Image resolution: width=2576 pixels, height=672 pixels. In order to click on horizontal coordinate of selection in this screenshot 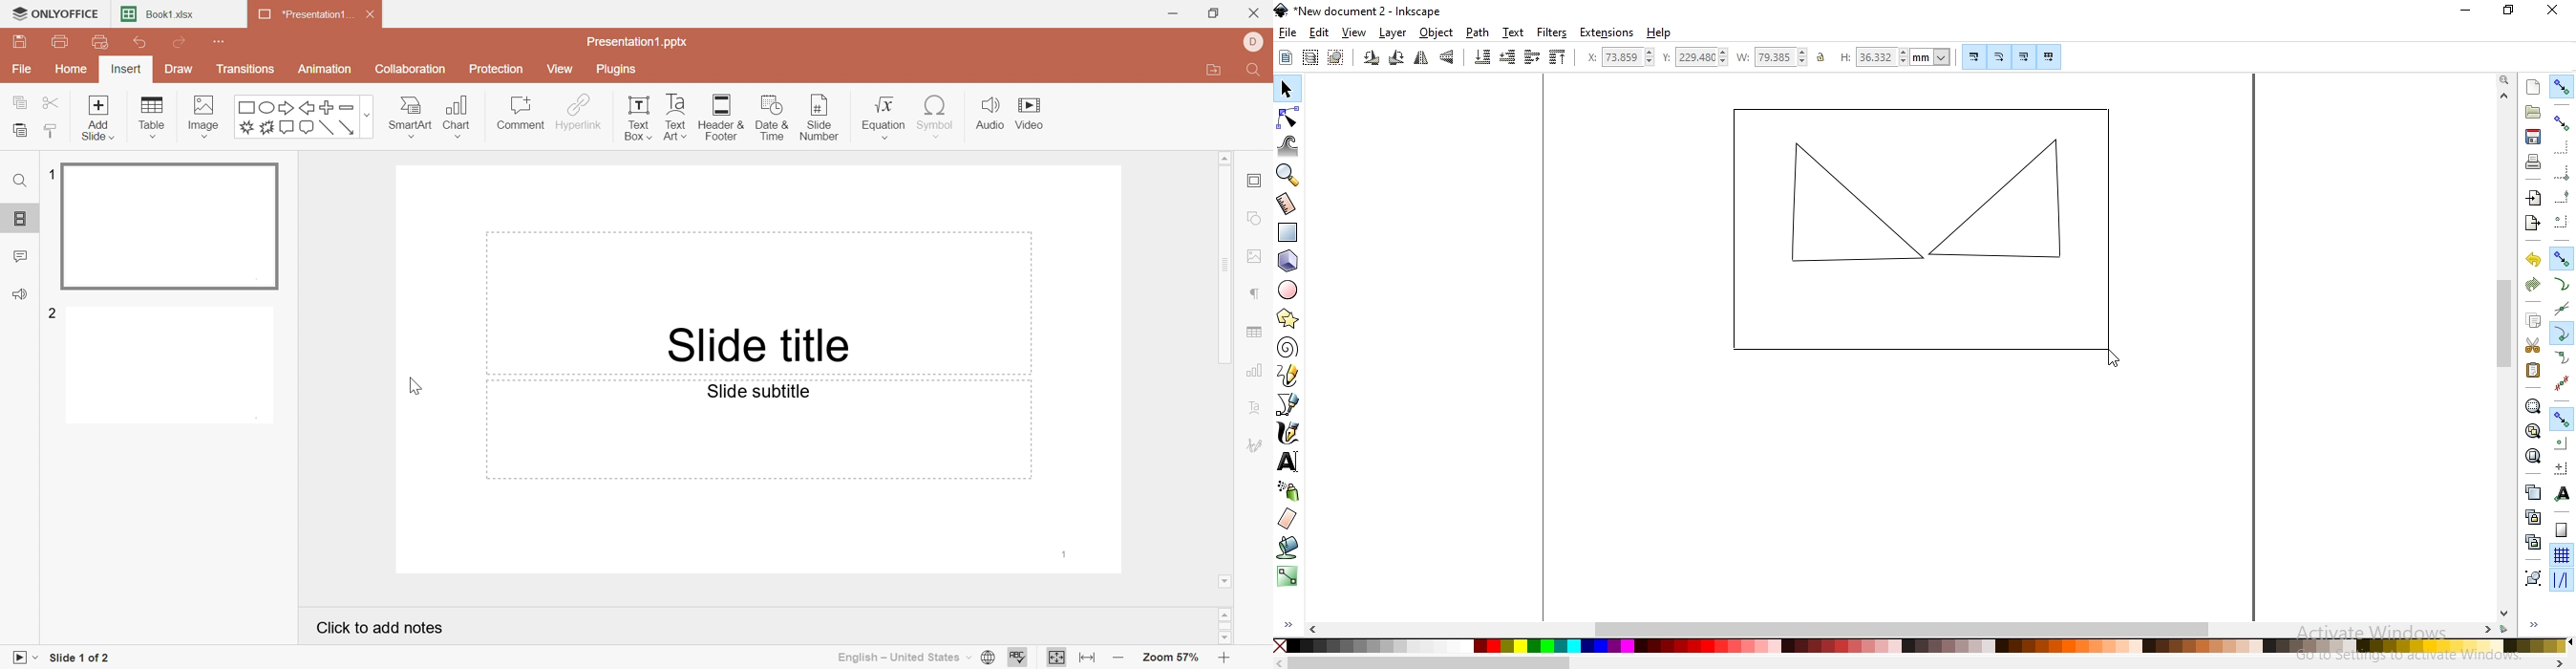, I will do `click(1622, 56)`.